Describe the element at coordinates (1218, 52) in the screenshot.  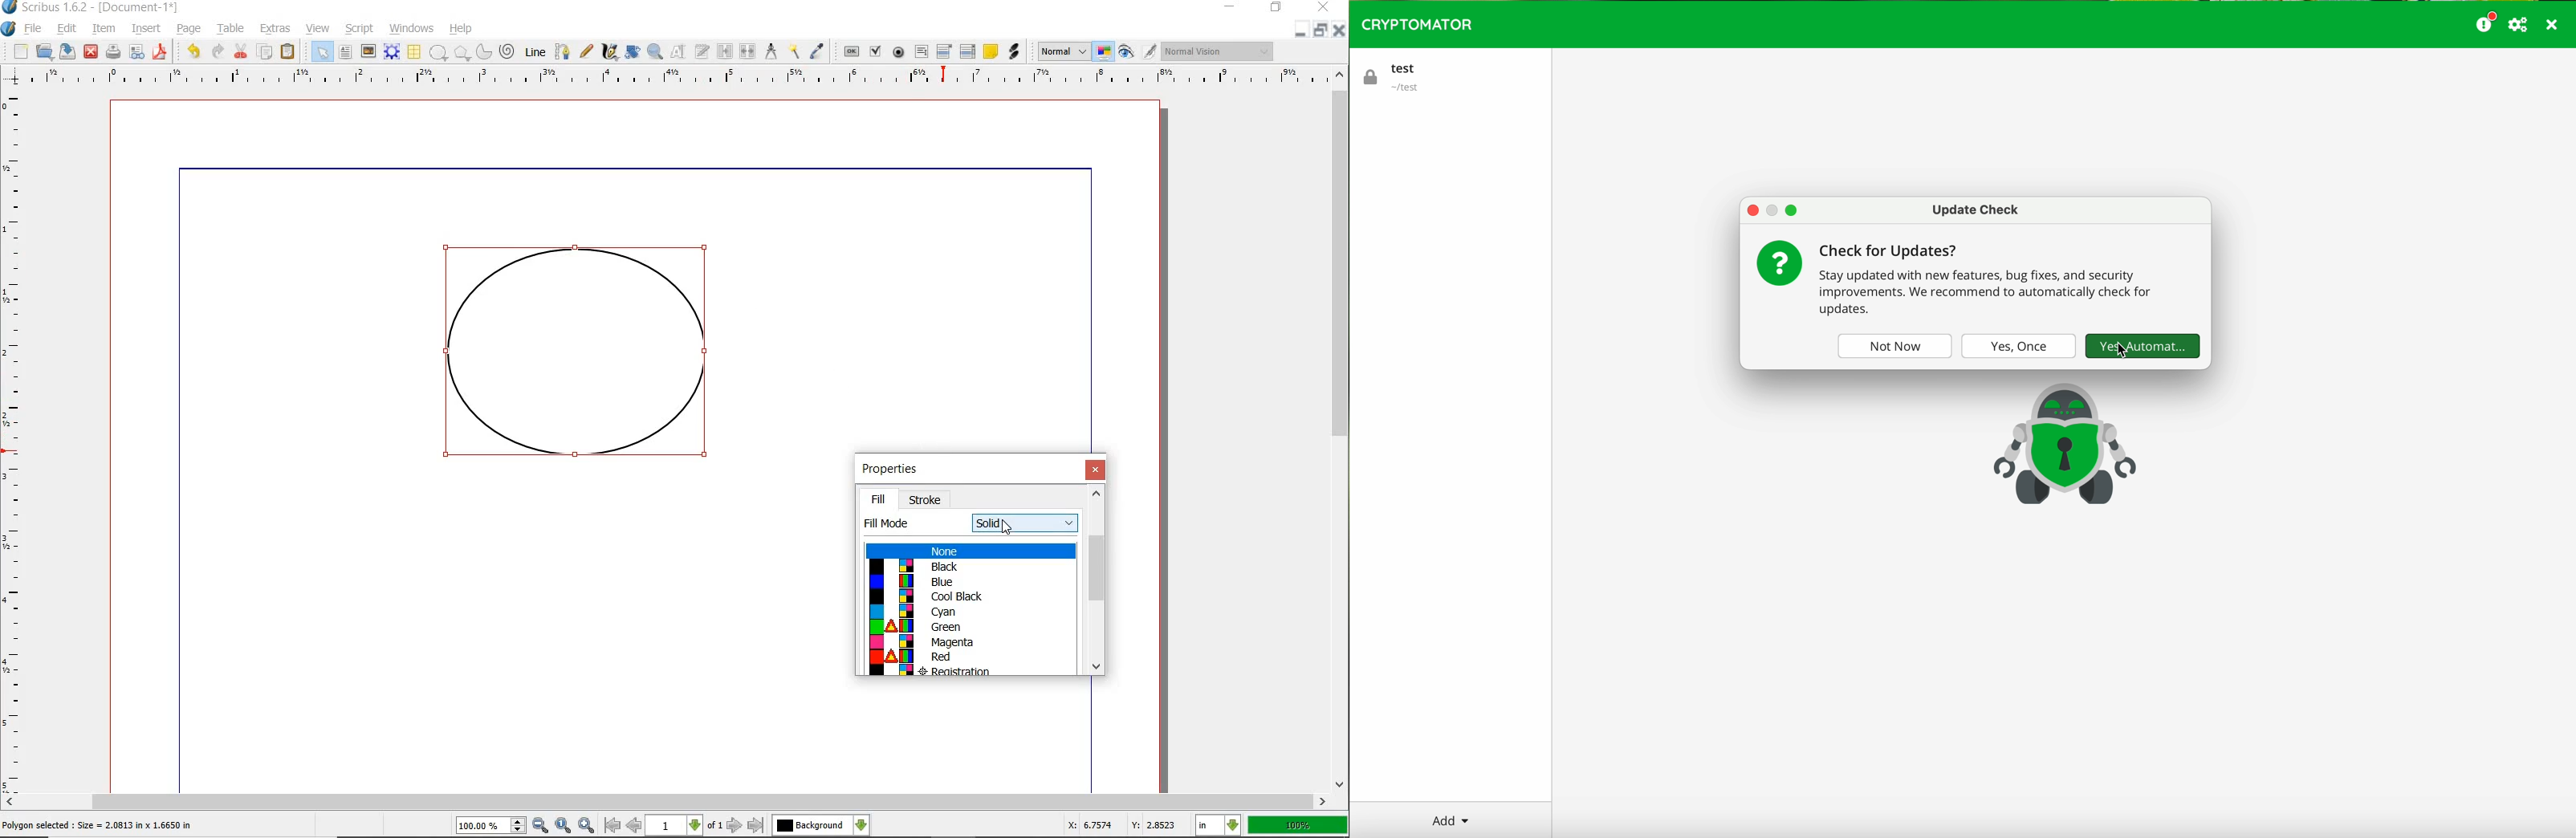
I see `visual appearance of the display` at that location.